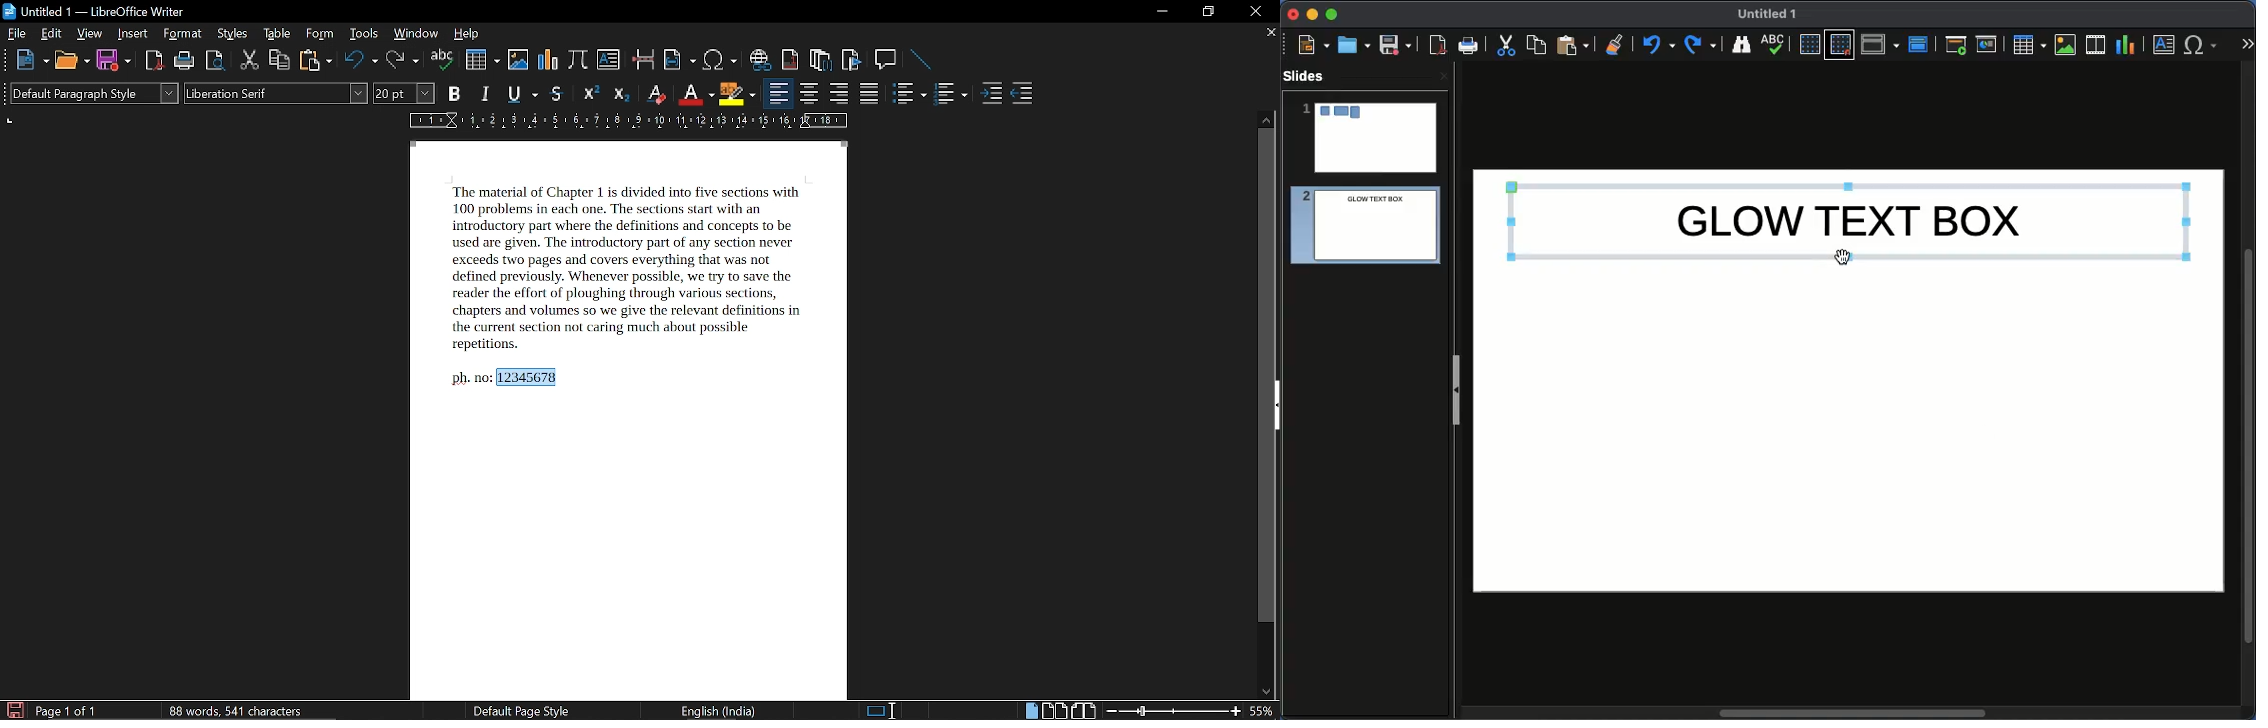  I want to click on English (India), so click(721, 712).